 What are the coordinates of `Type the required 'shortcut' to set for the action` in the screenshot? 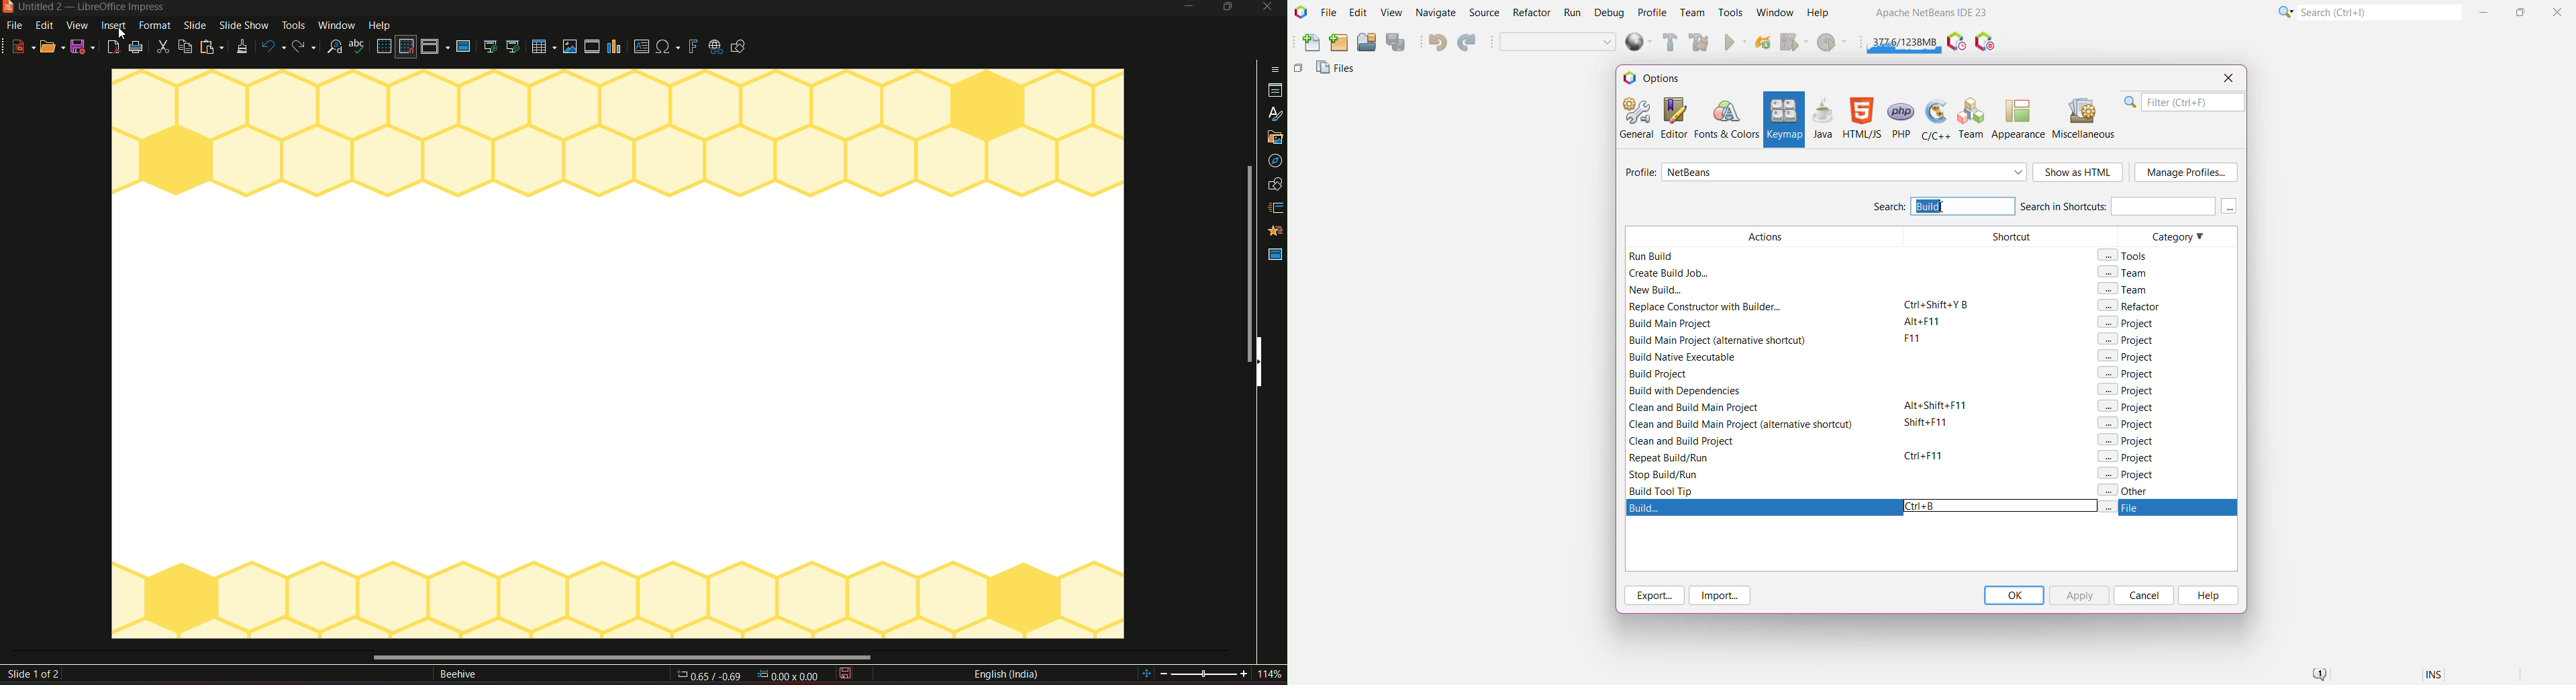 It's located at (1925, 506).